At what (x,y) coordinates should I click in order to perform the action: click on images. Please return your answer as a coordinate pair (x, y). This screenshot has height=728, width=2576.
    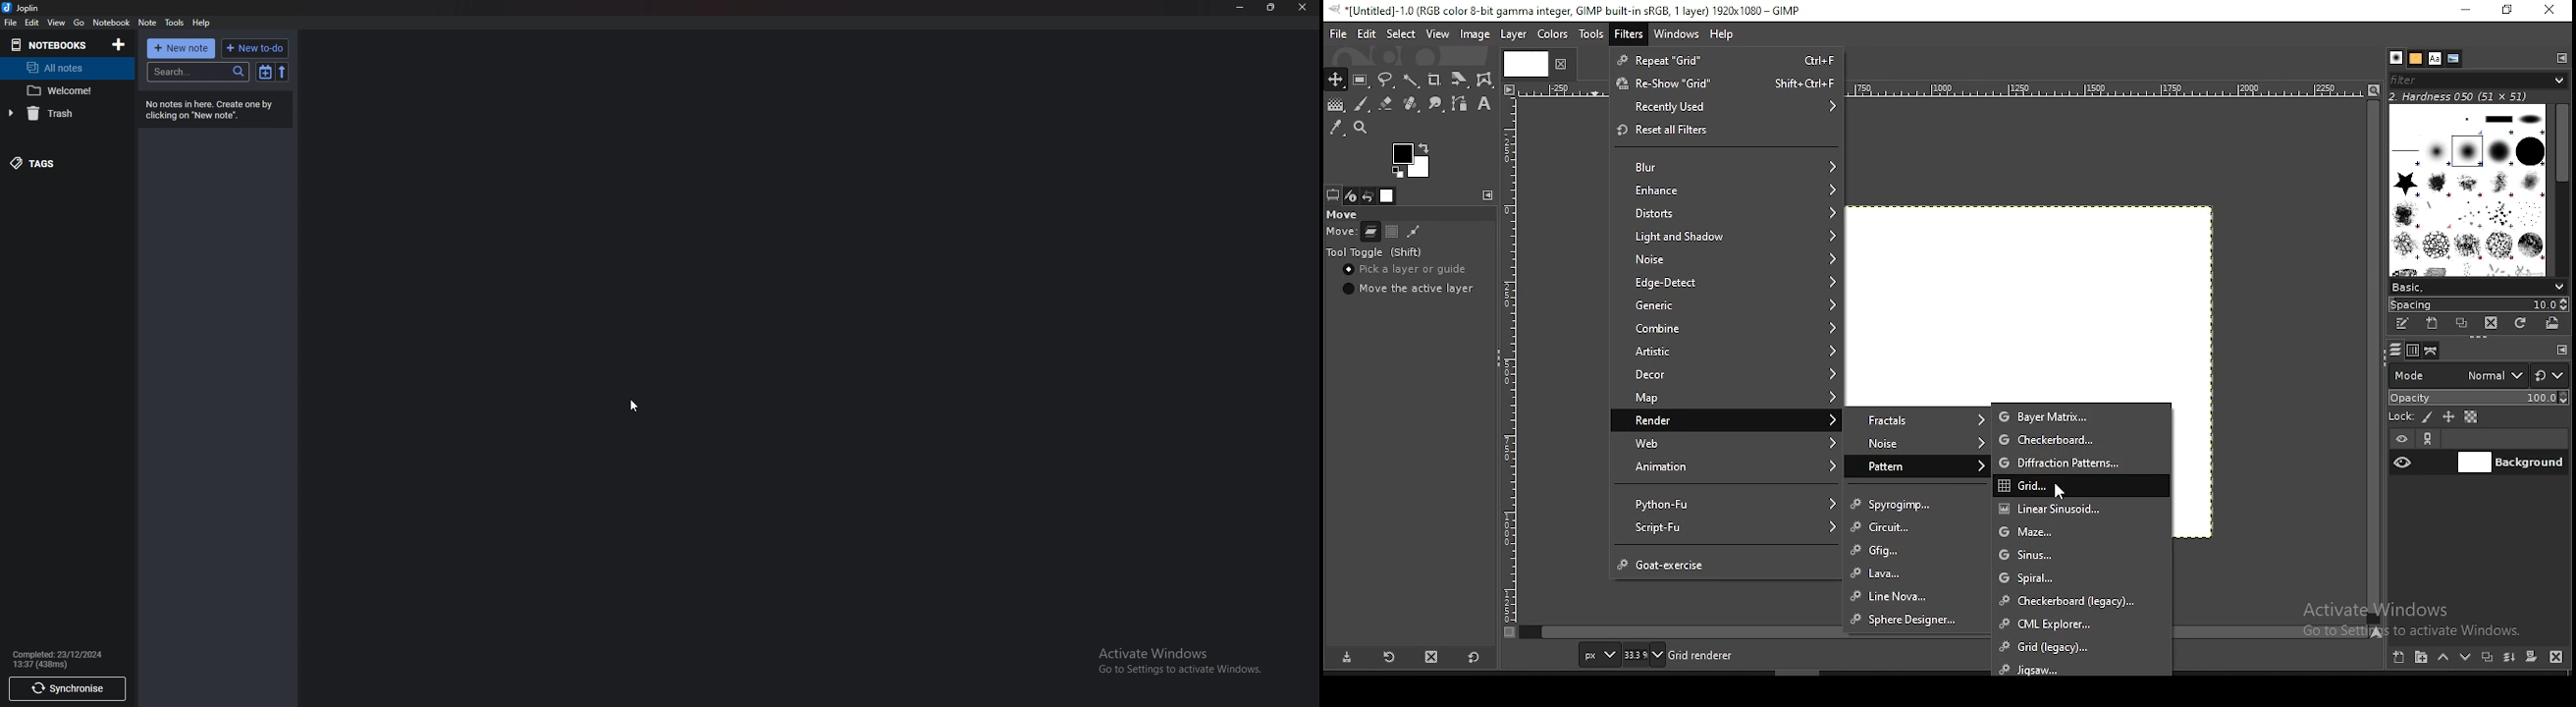
    Looking at the image, I should click on (1388, 196).